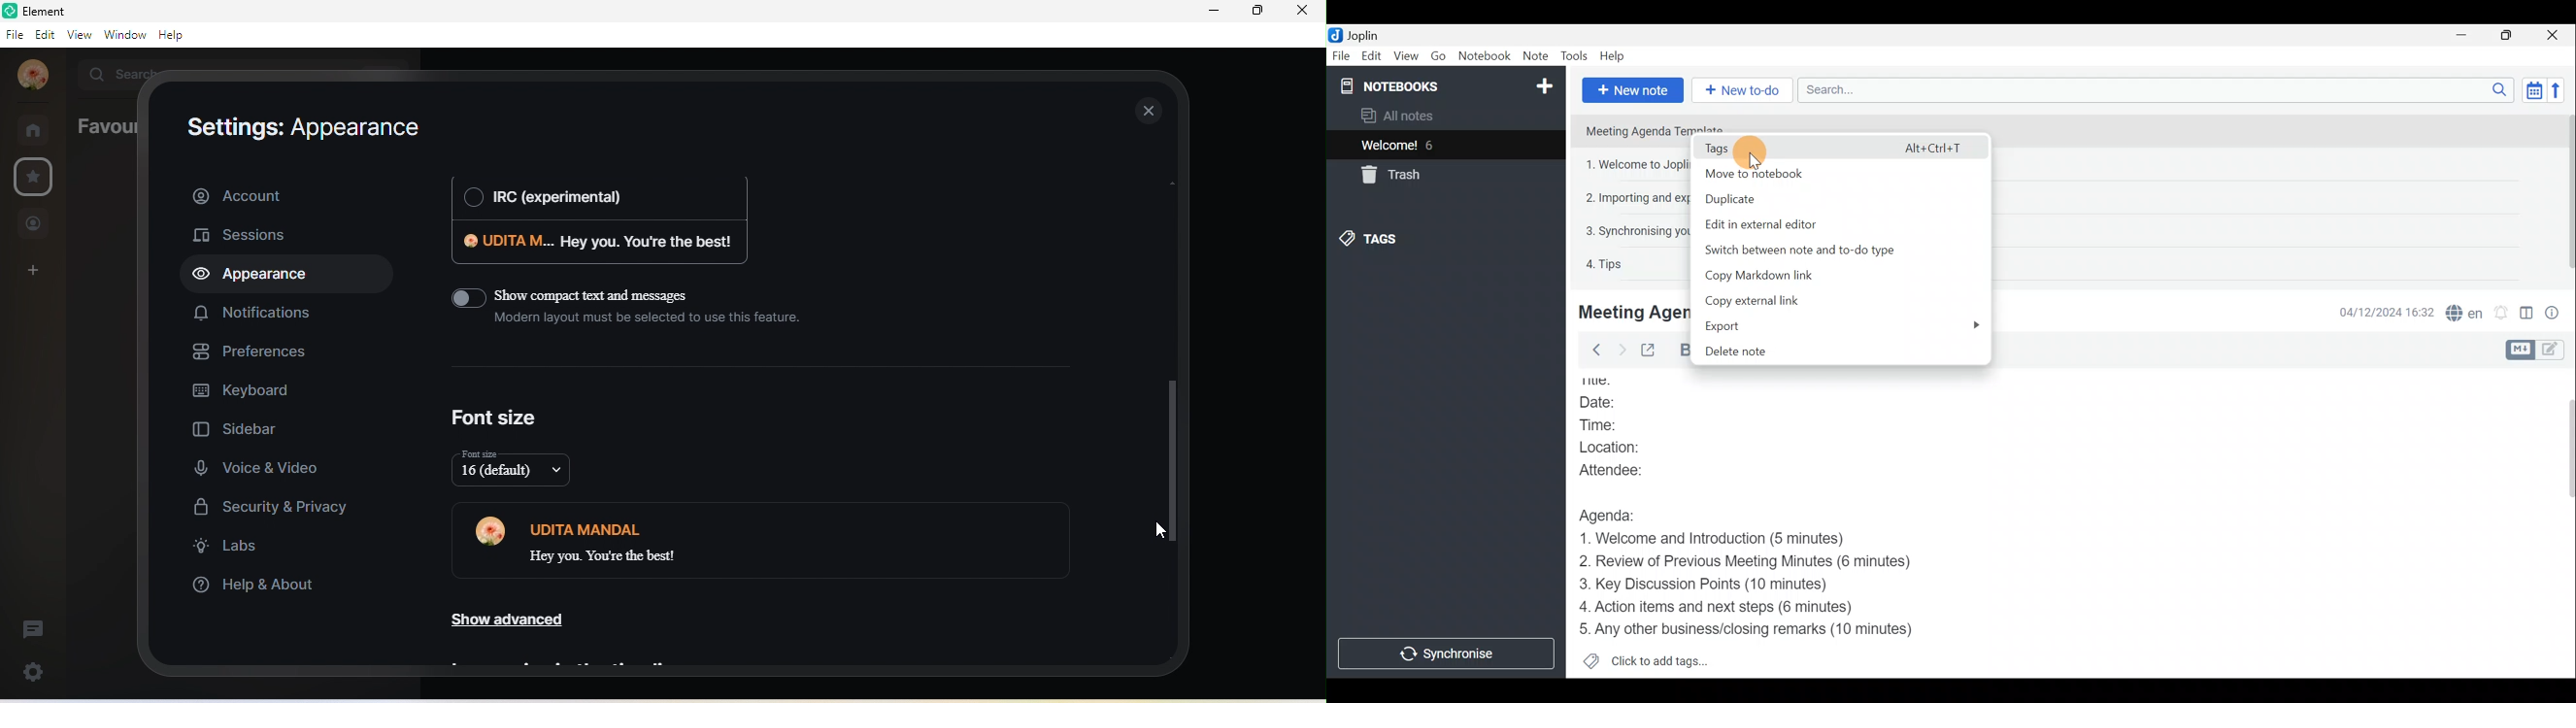 This screenshot has width=2576, height=728. Describe the element at coordinates (1664, 658) in the screenshot. I see `Click to add tags` at that location.